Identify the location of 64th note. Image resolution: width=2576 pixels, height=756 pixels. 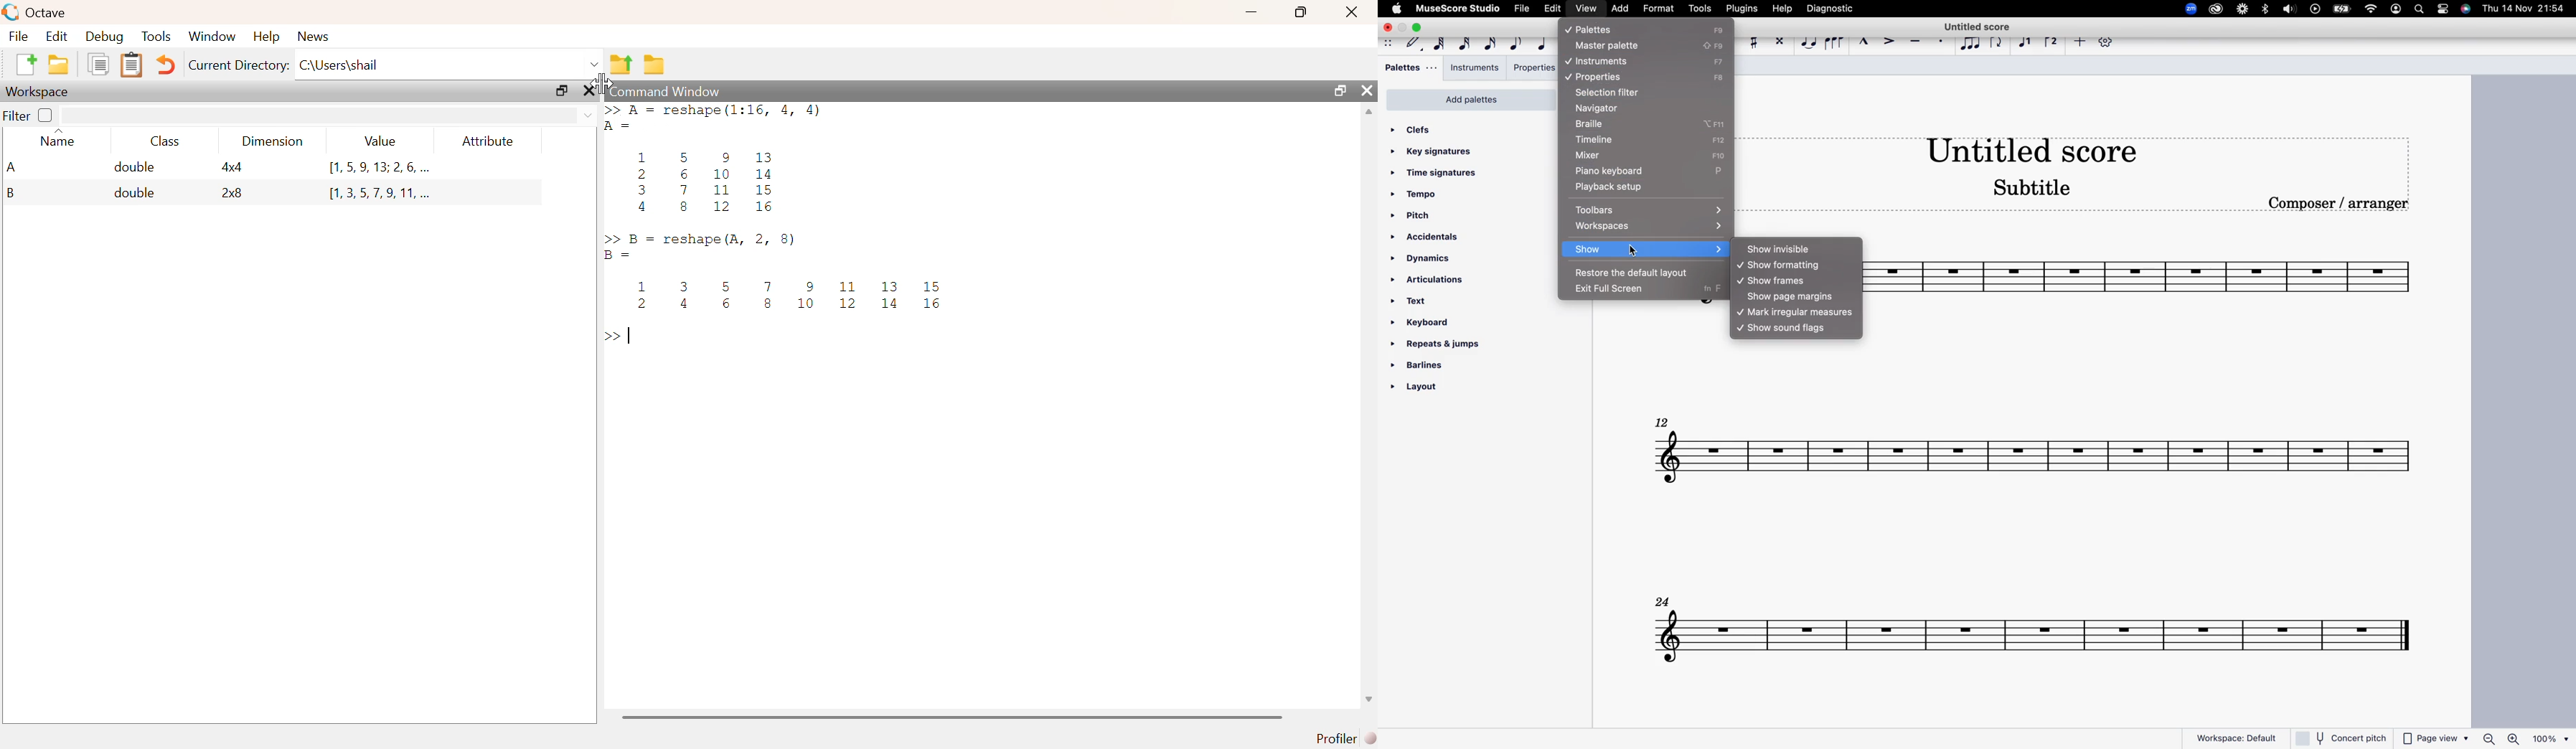
(1438, 44).